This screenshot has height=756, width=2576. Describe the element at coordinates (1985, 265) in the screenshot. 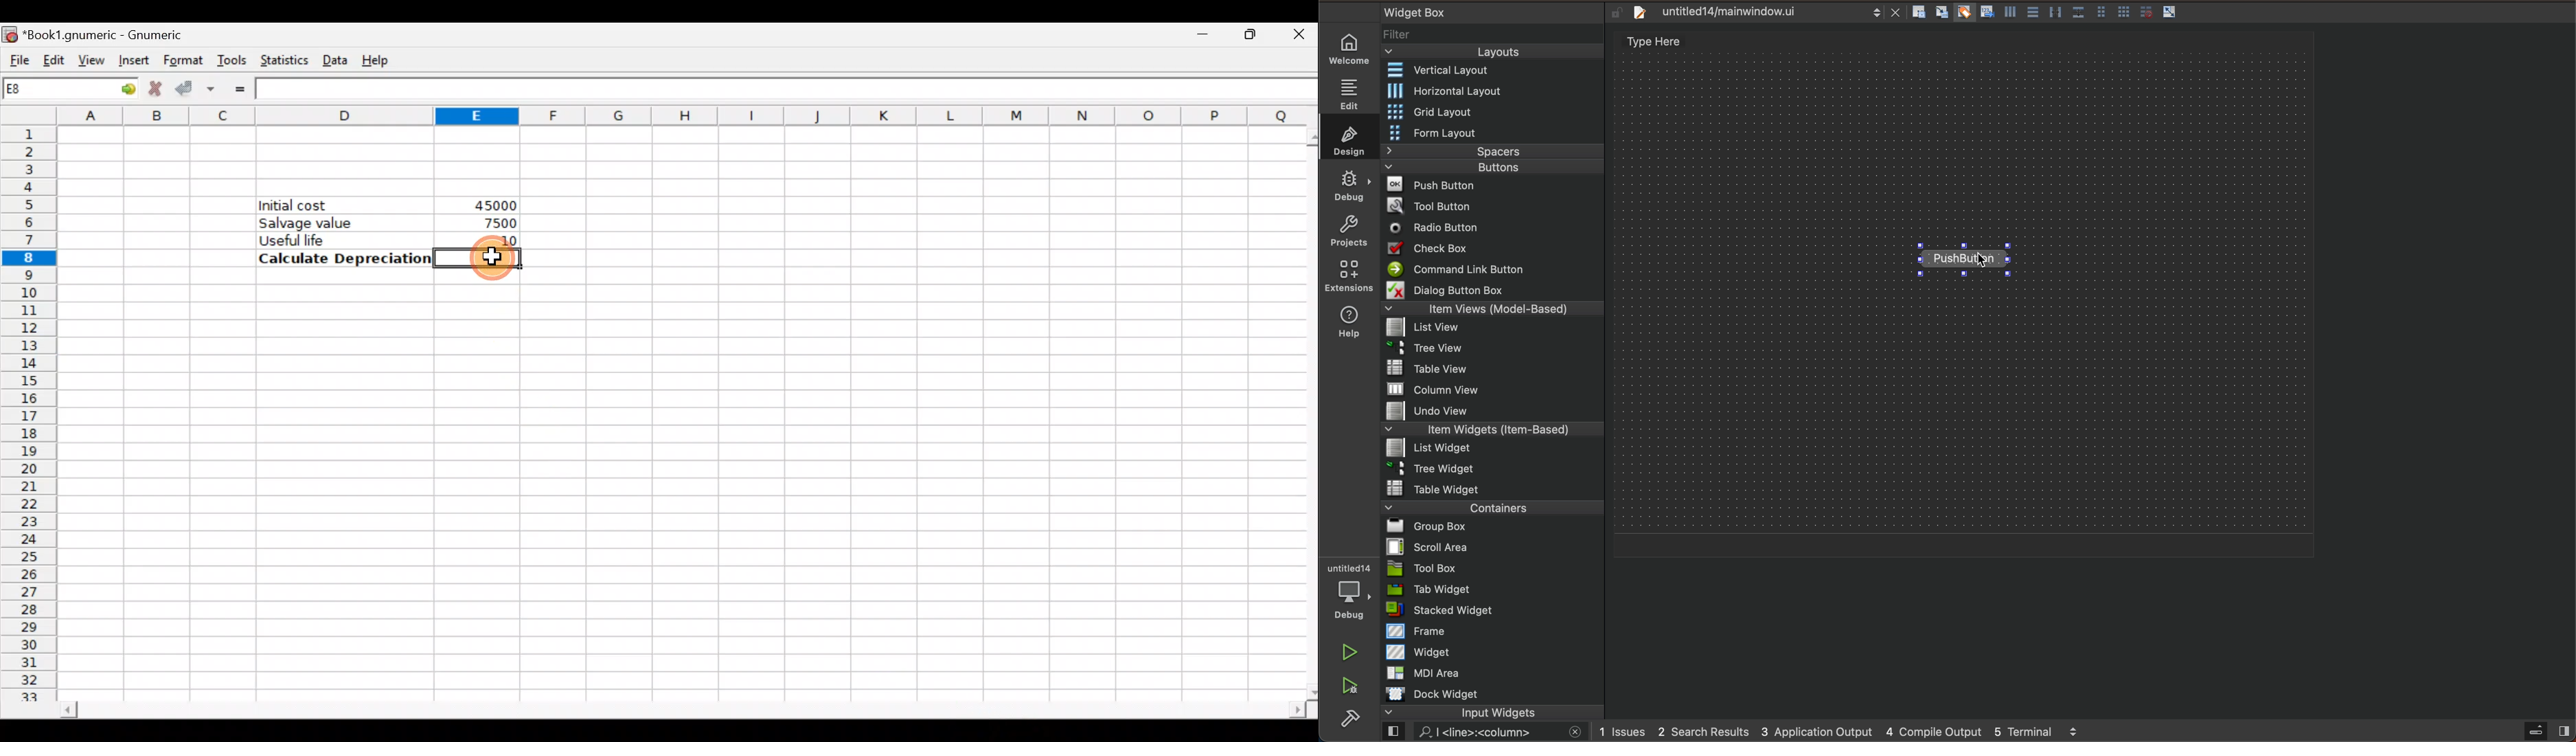

I see `cursor` at that location.